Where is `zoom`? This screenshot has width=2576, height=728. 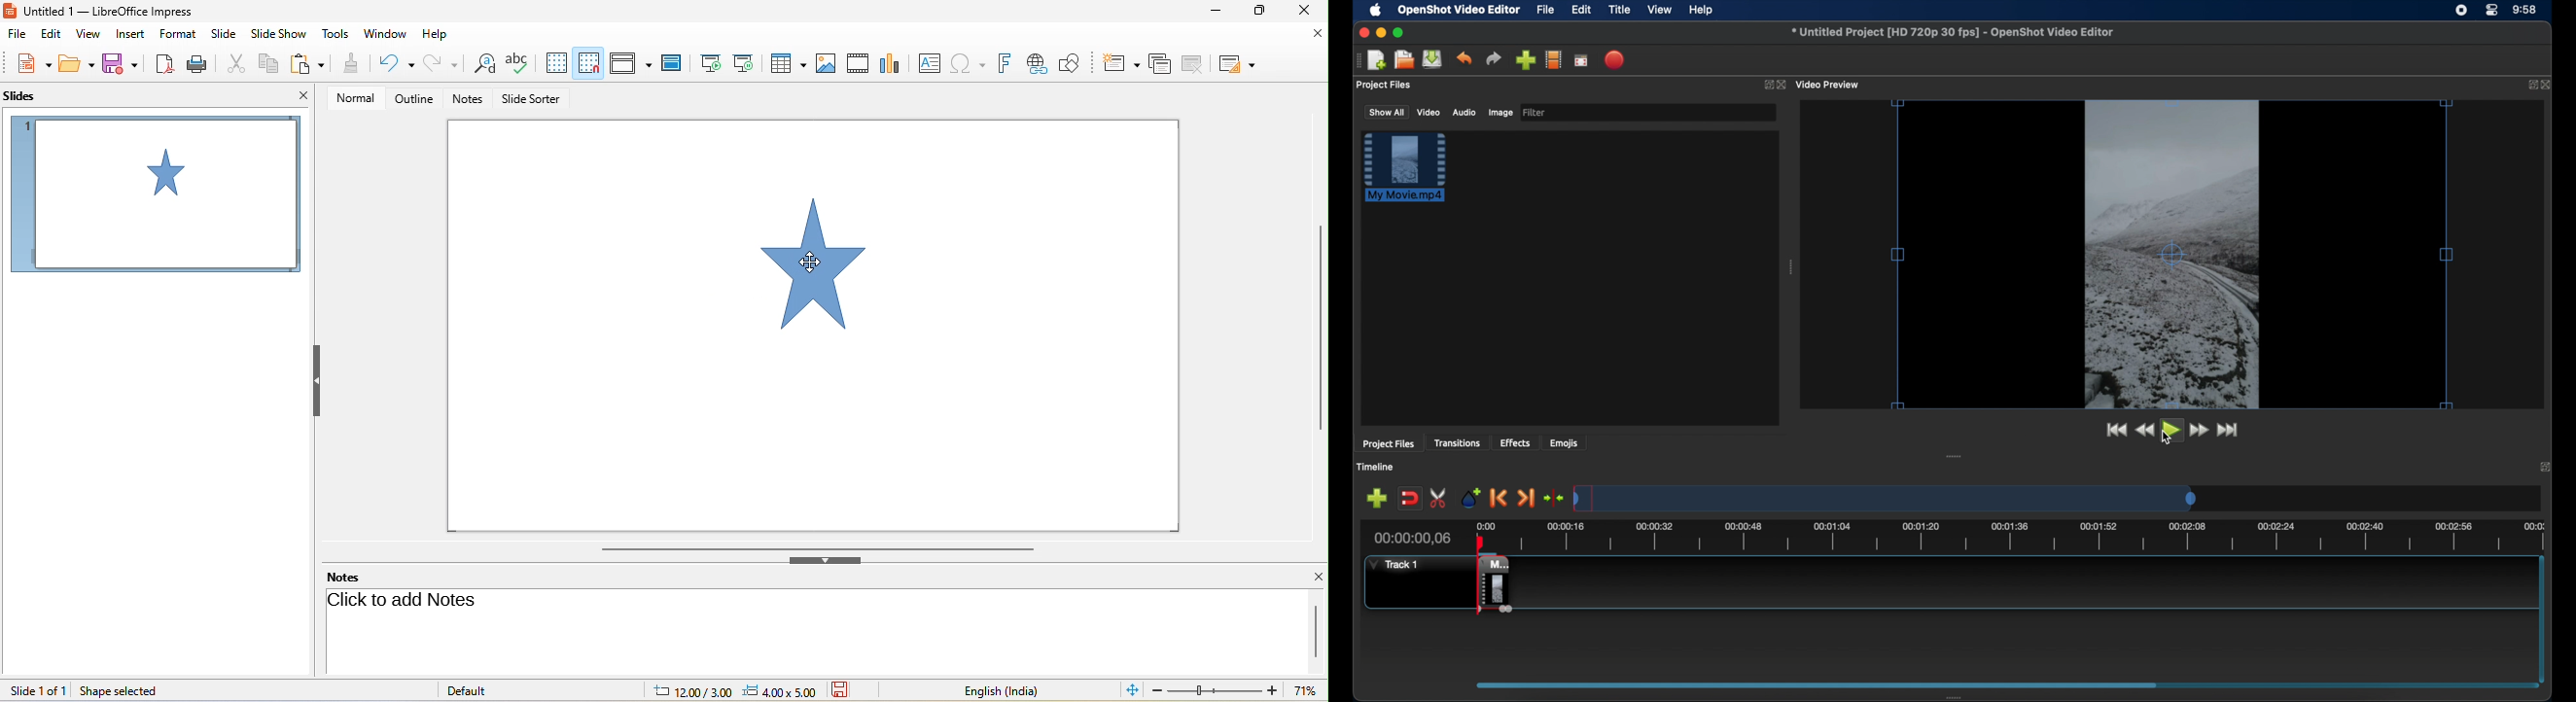
zoom is located at coordinates (1217, 691).